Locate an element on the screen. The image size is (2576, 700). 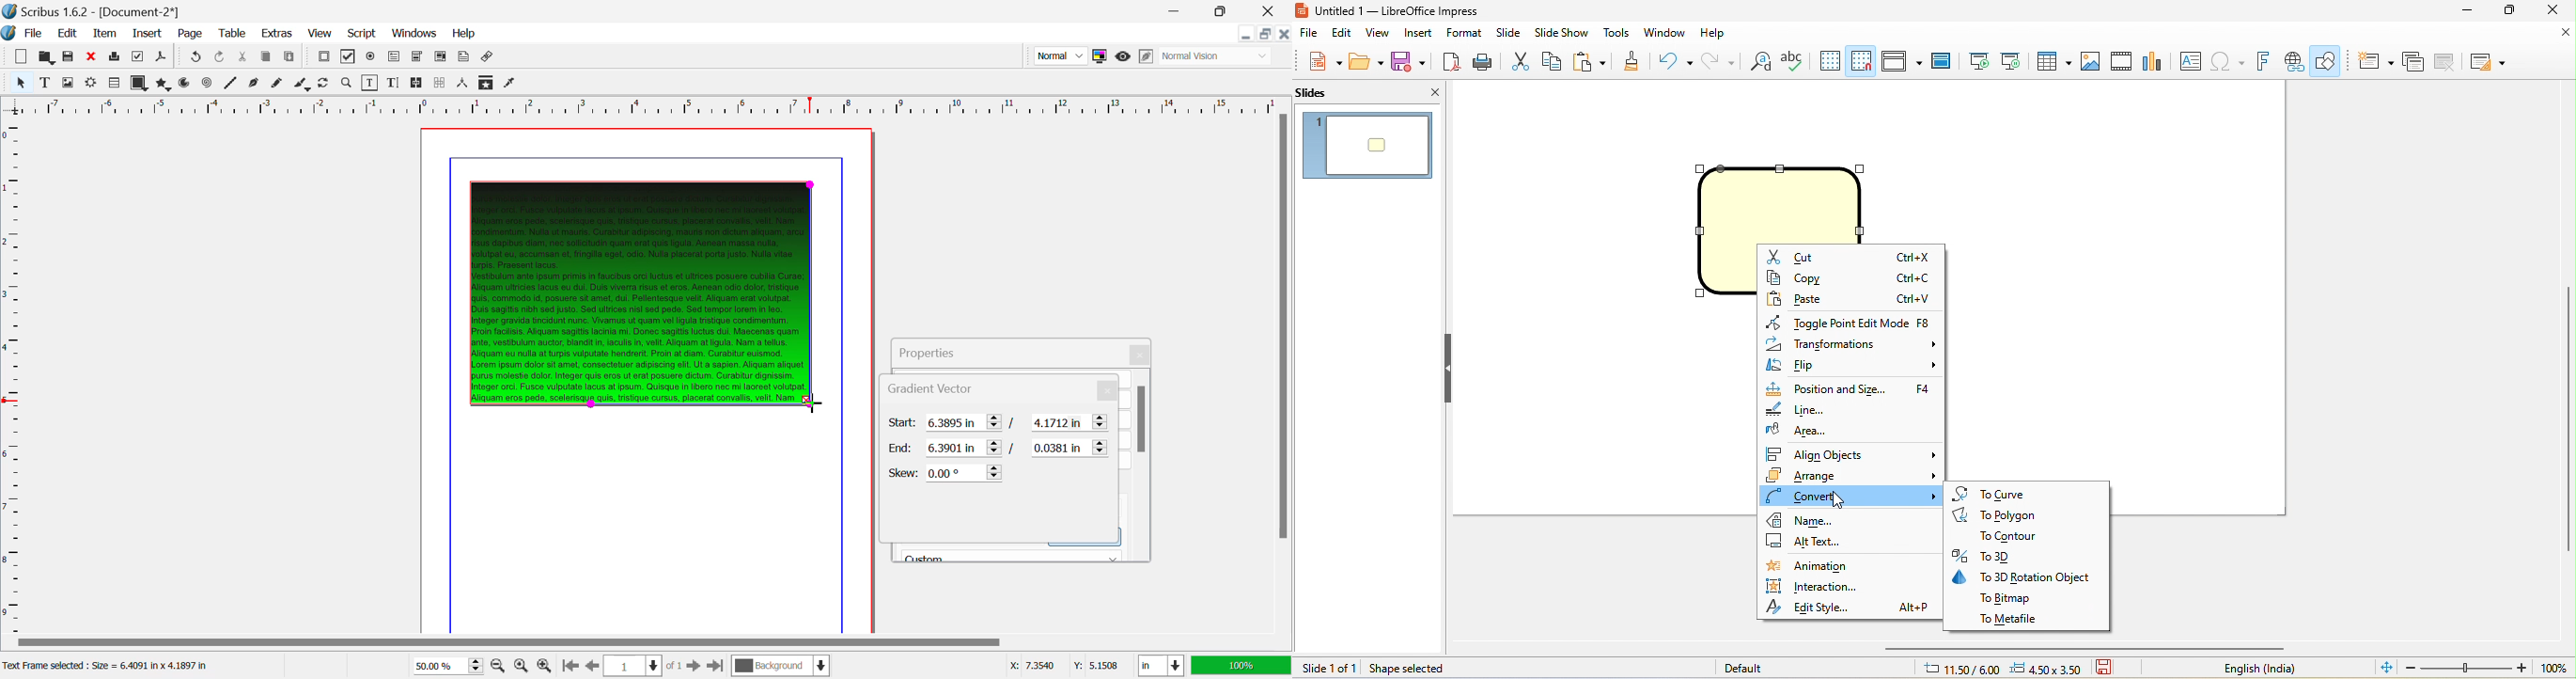
Close is located at coordinates (1284, 33).